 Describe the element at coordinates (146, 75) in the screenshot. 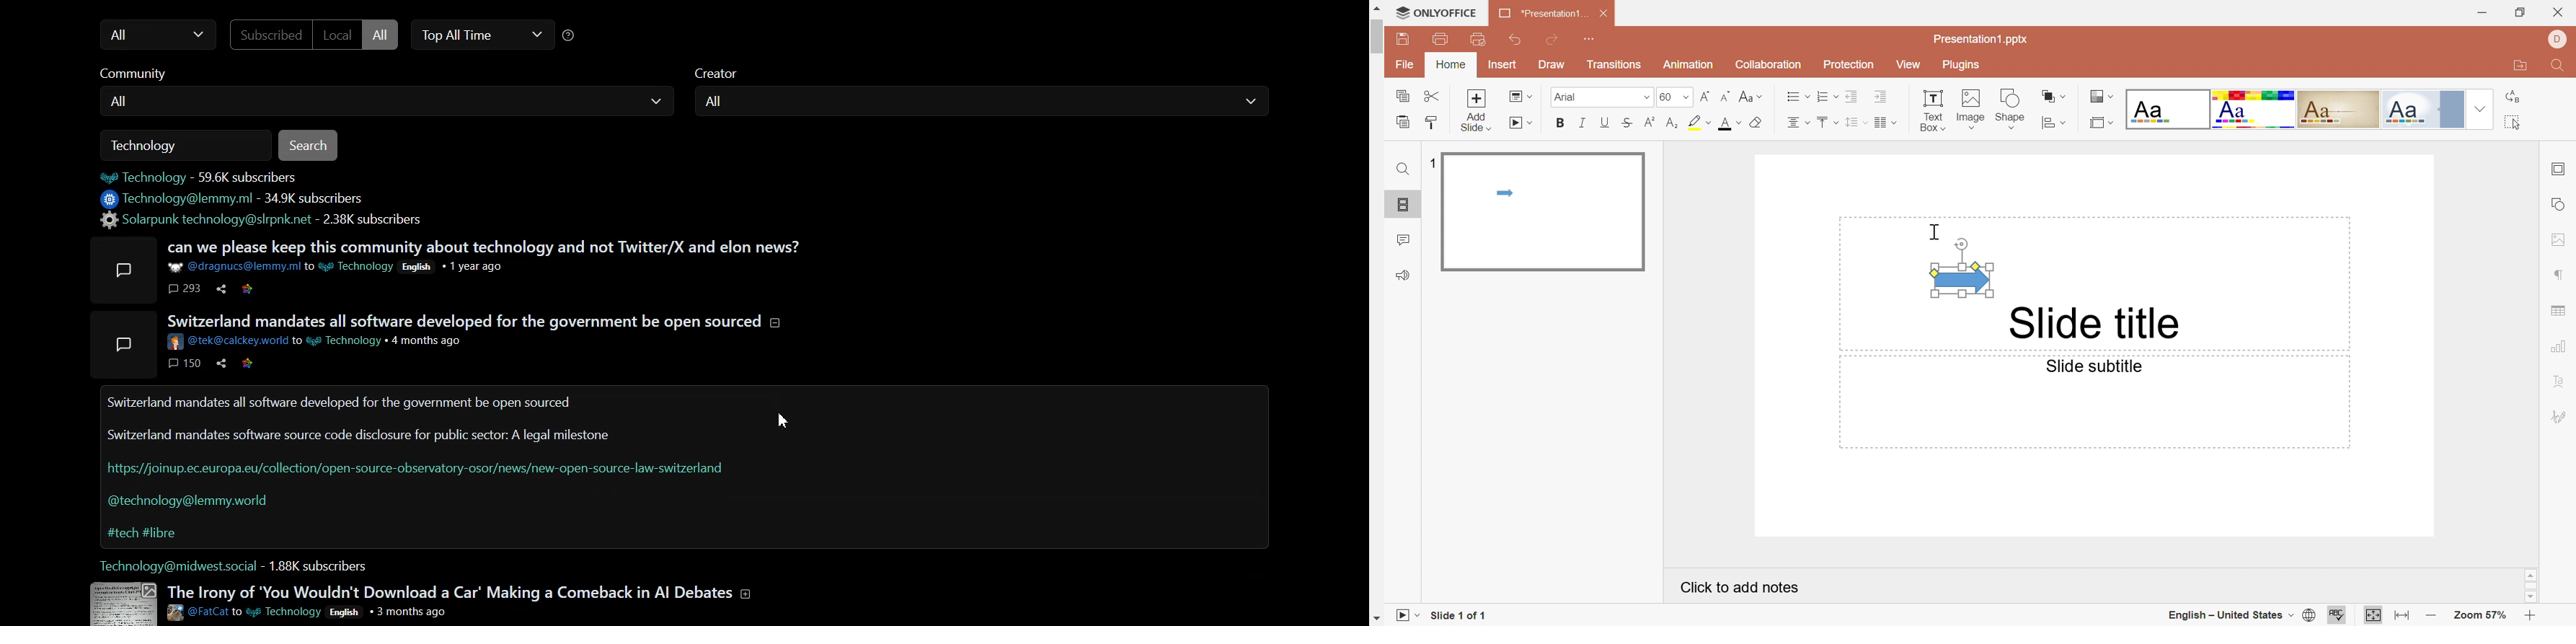

I see `Community` at that location.